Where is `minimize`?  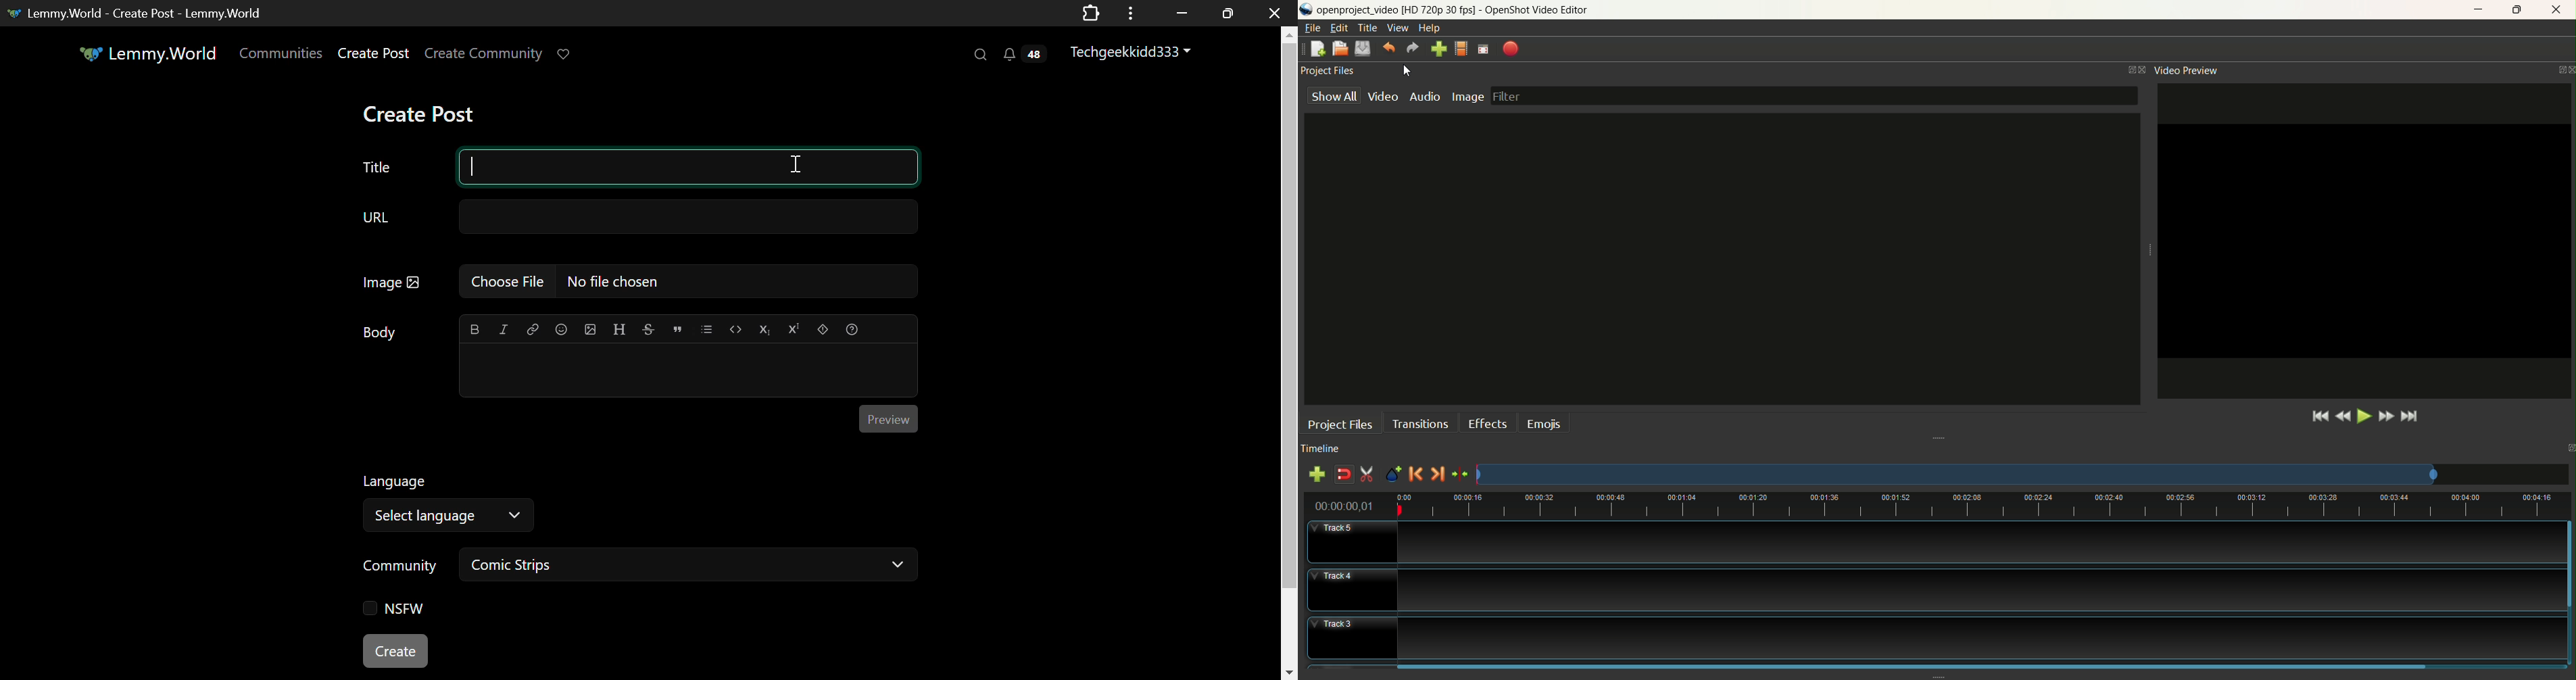
minimize is located at coordinates (2474, 9).